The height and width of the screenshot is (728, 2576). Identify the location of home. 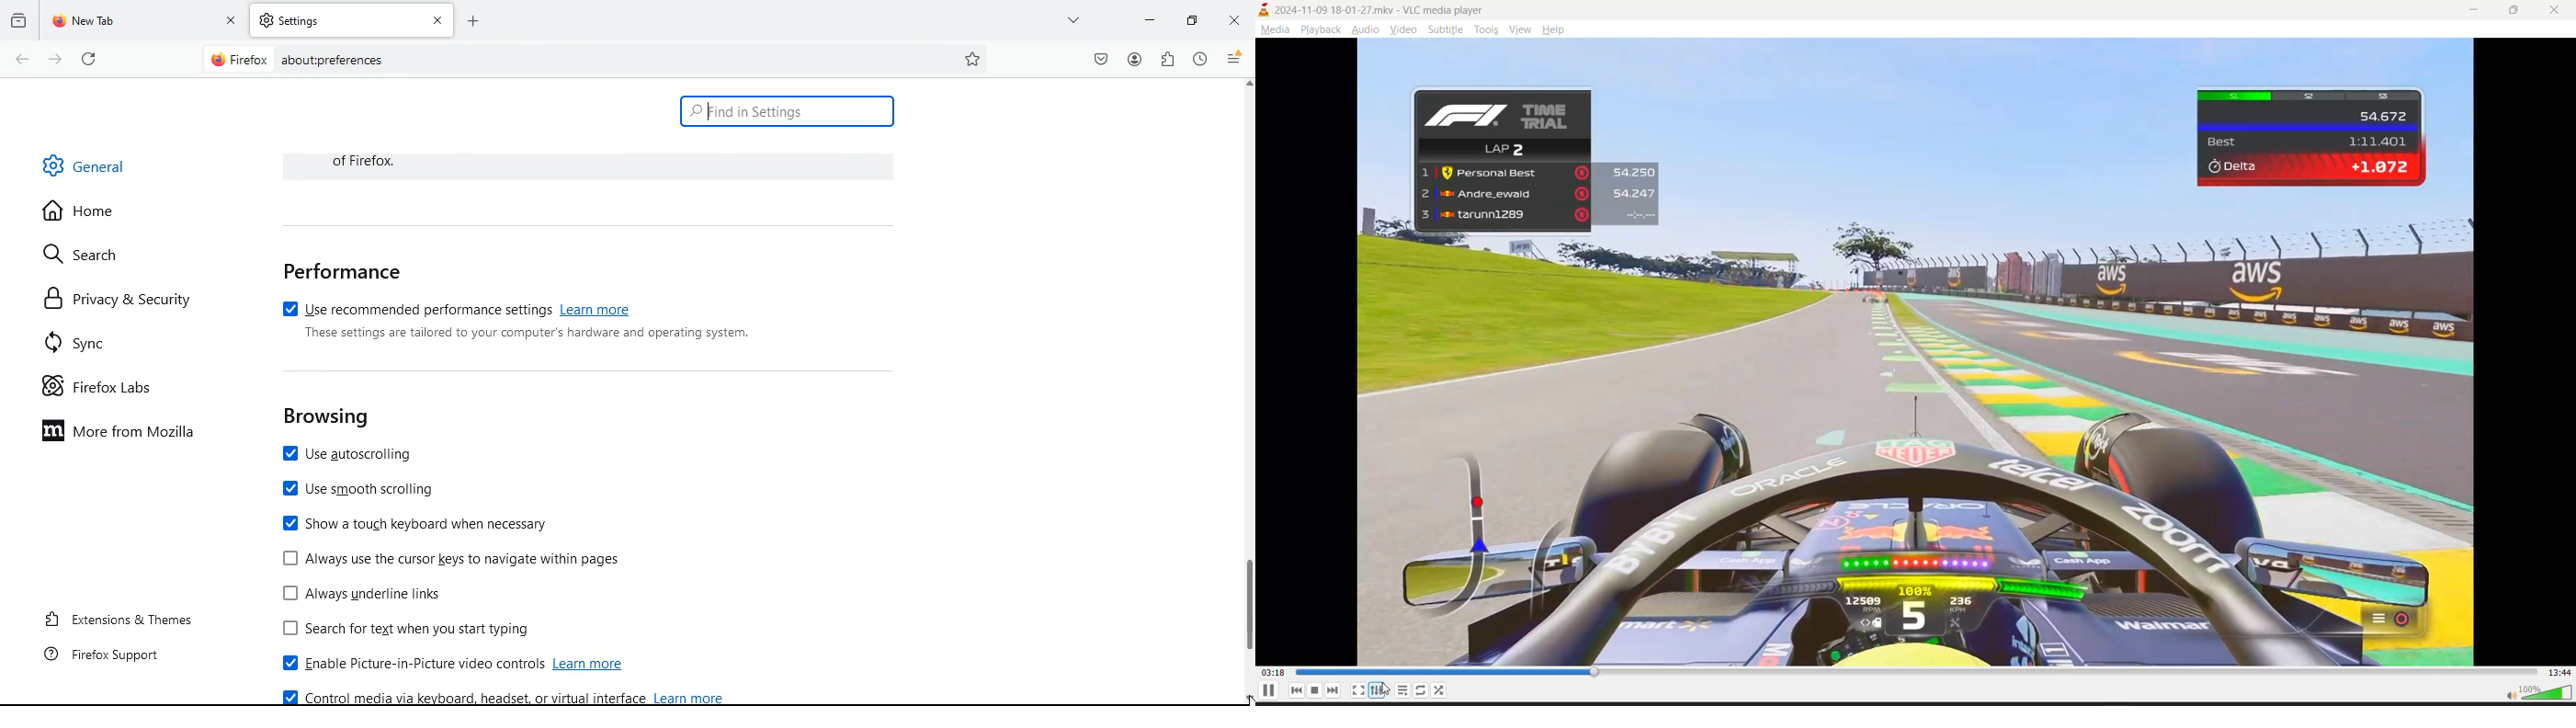
(87, 213).